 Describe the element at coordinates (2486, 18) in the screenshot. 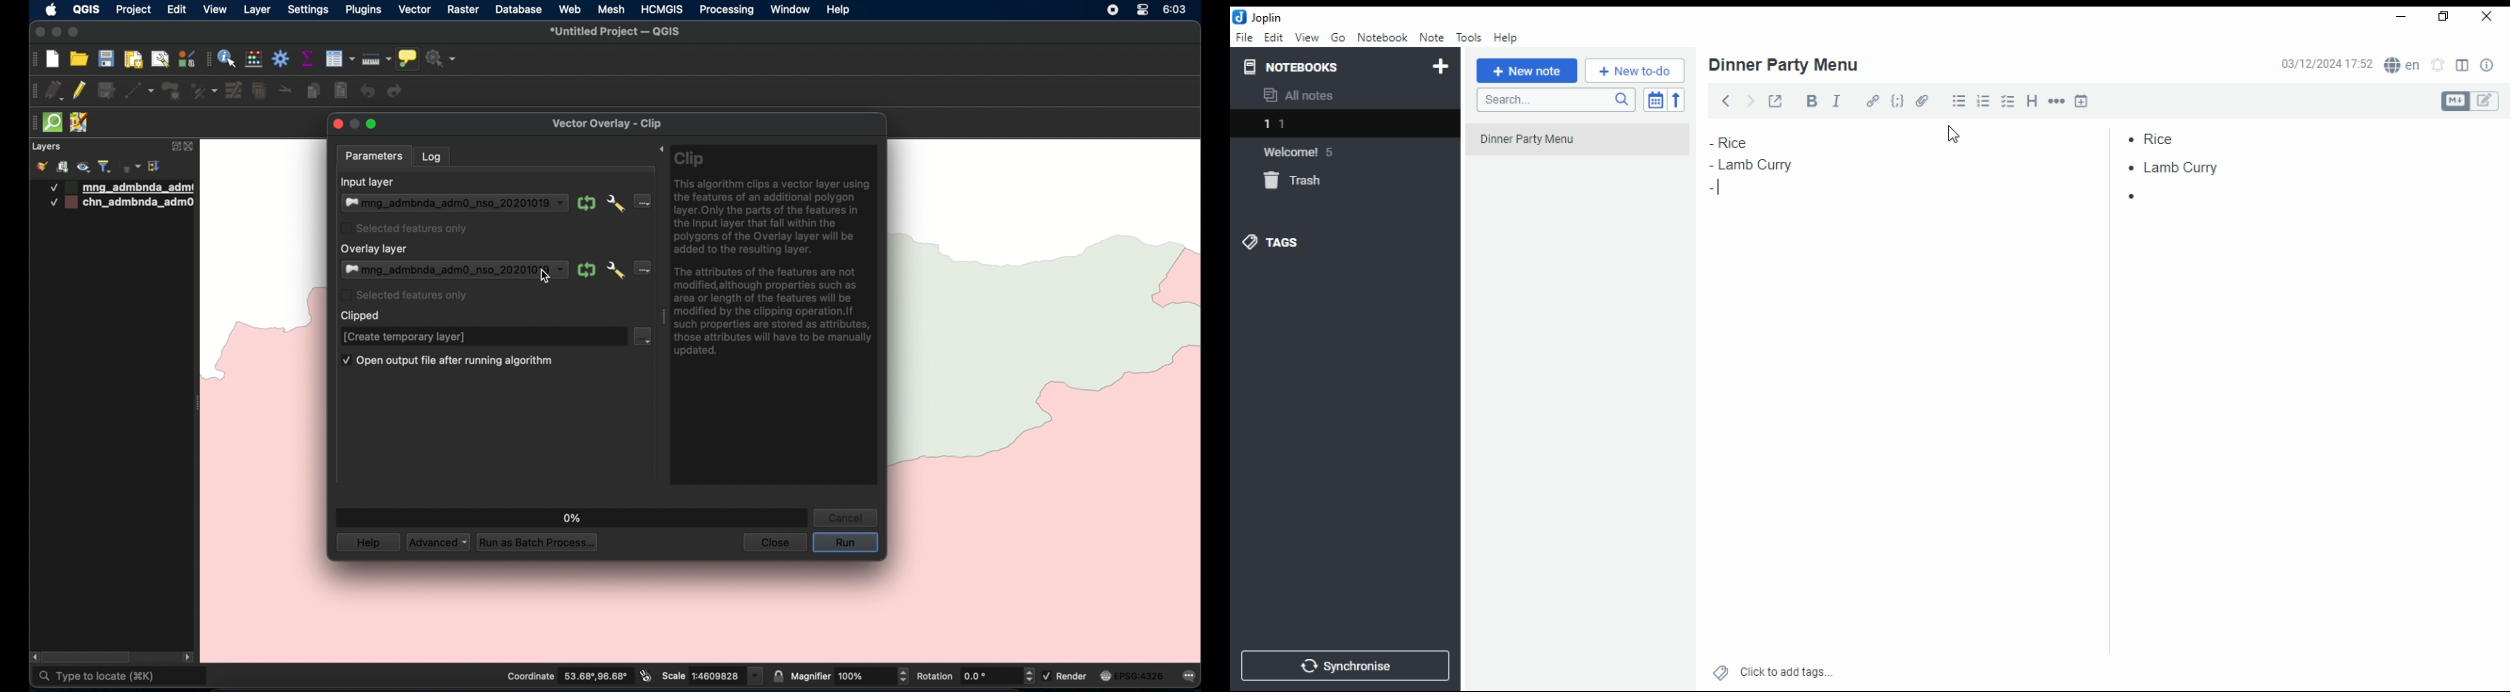

I see `close` at that location.